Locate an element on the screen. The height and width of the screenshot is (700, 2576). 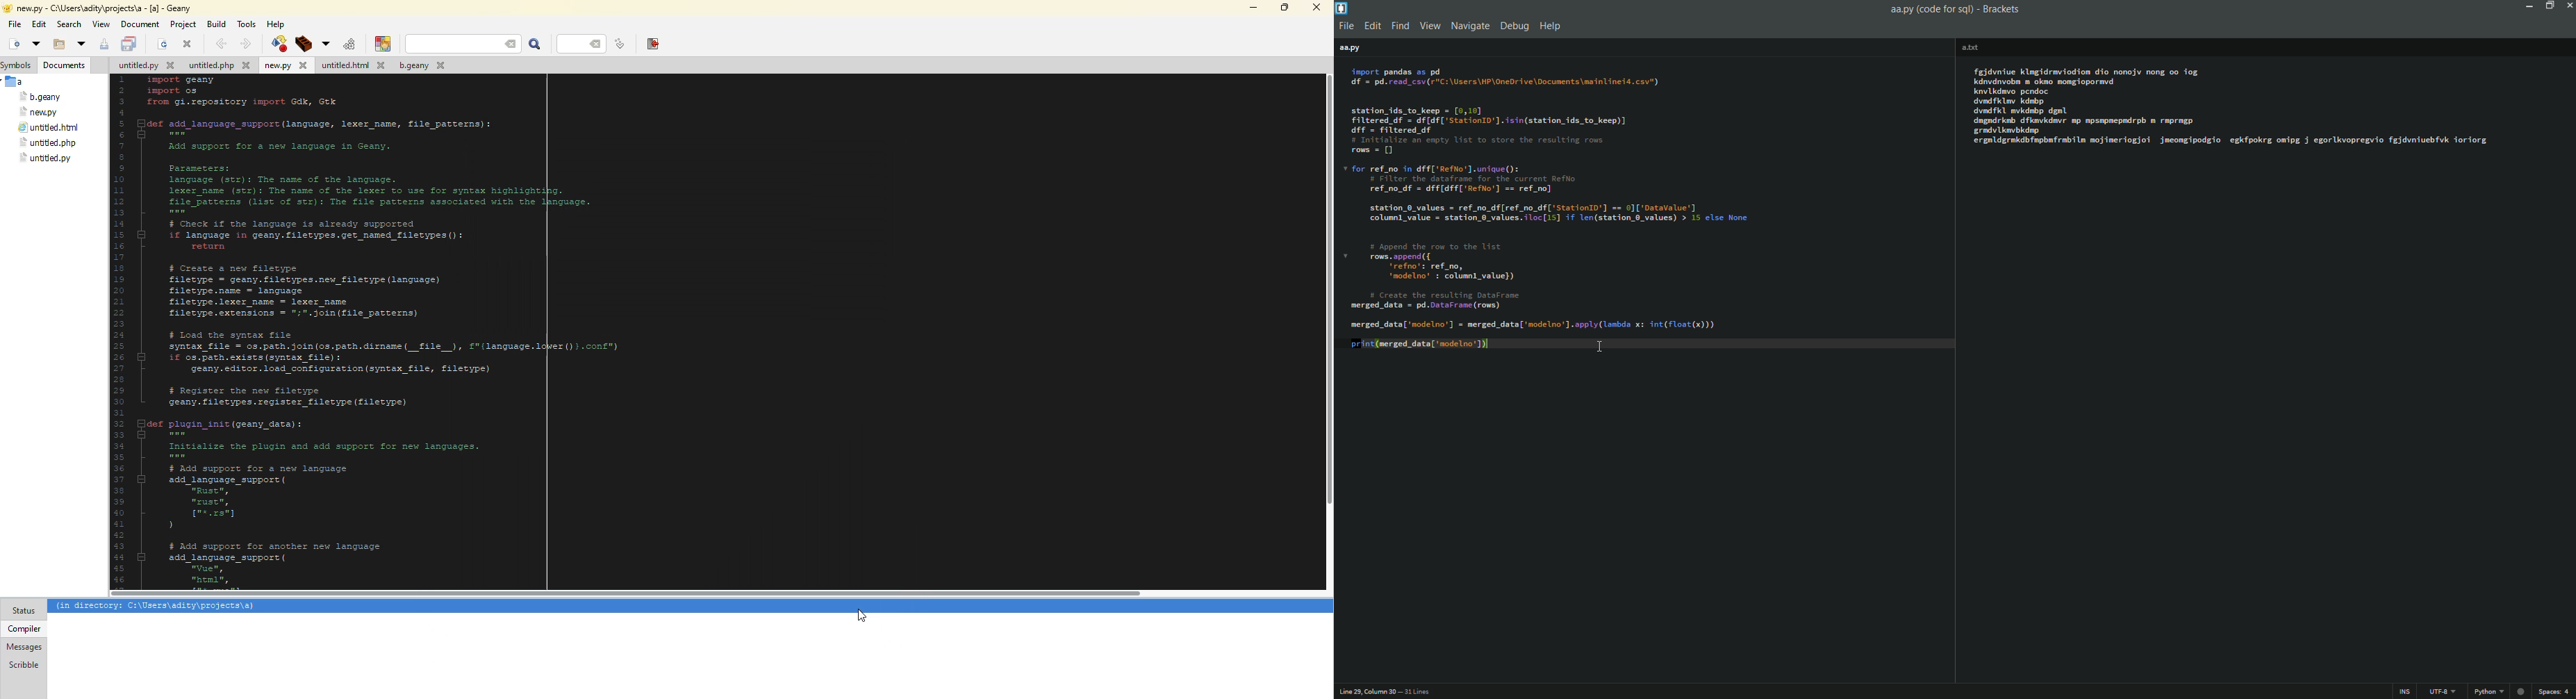
run is located at coordinates (347, 44).